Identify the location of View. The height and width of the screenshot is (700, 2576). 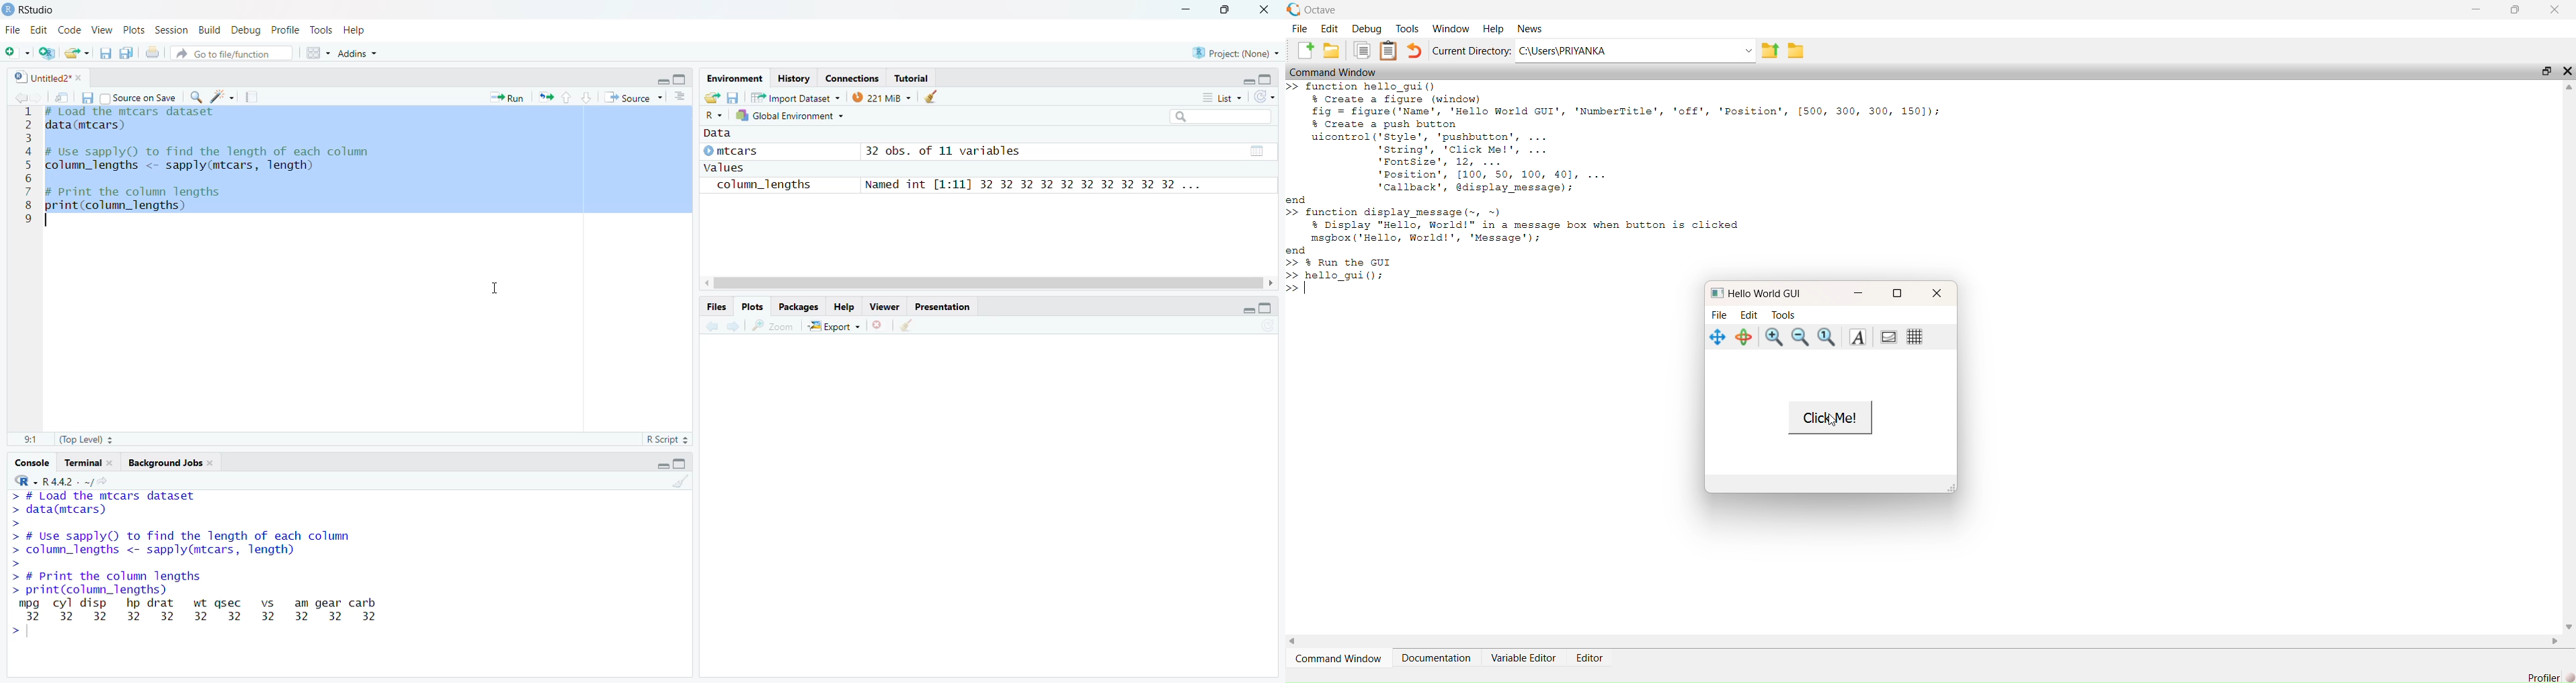
(102, 29).